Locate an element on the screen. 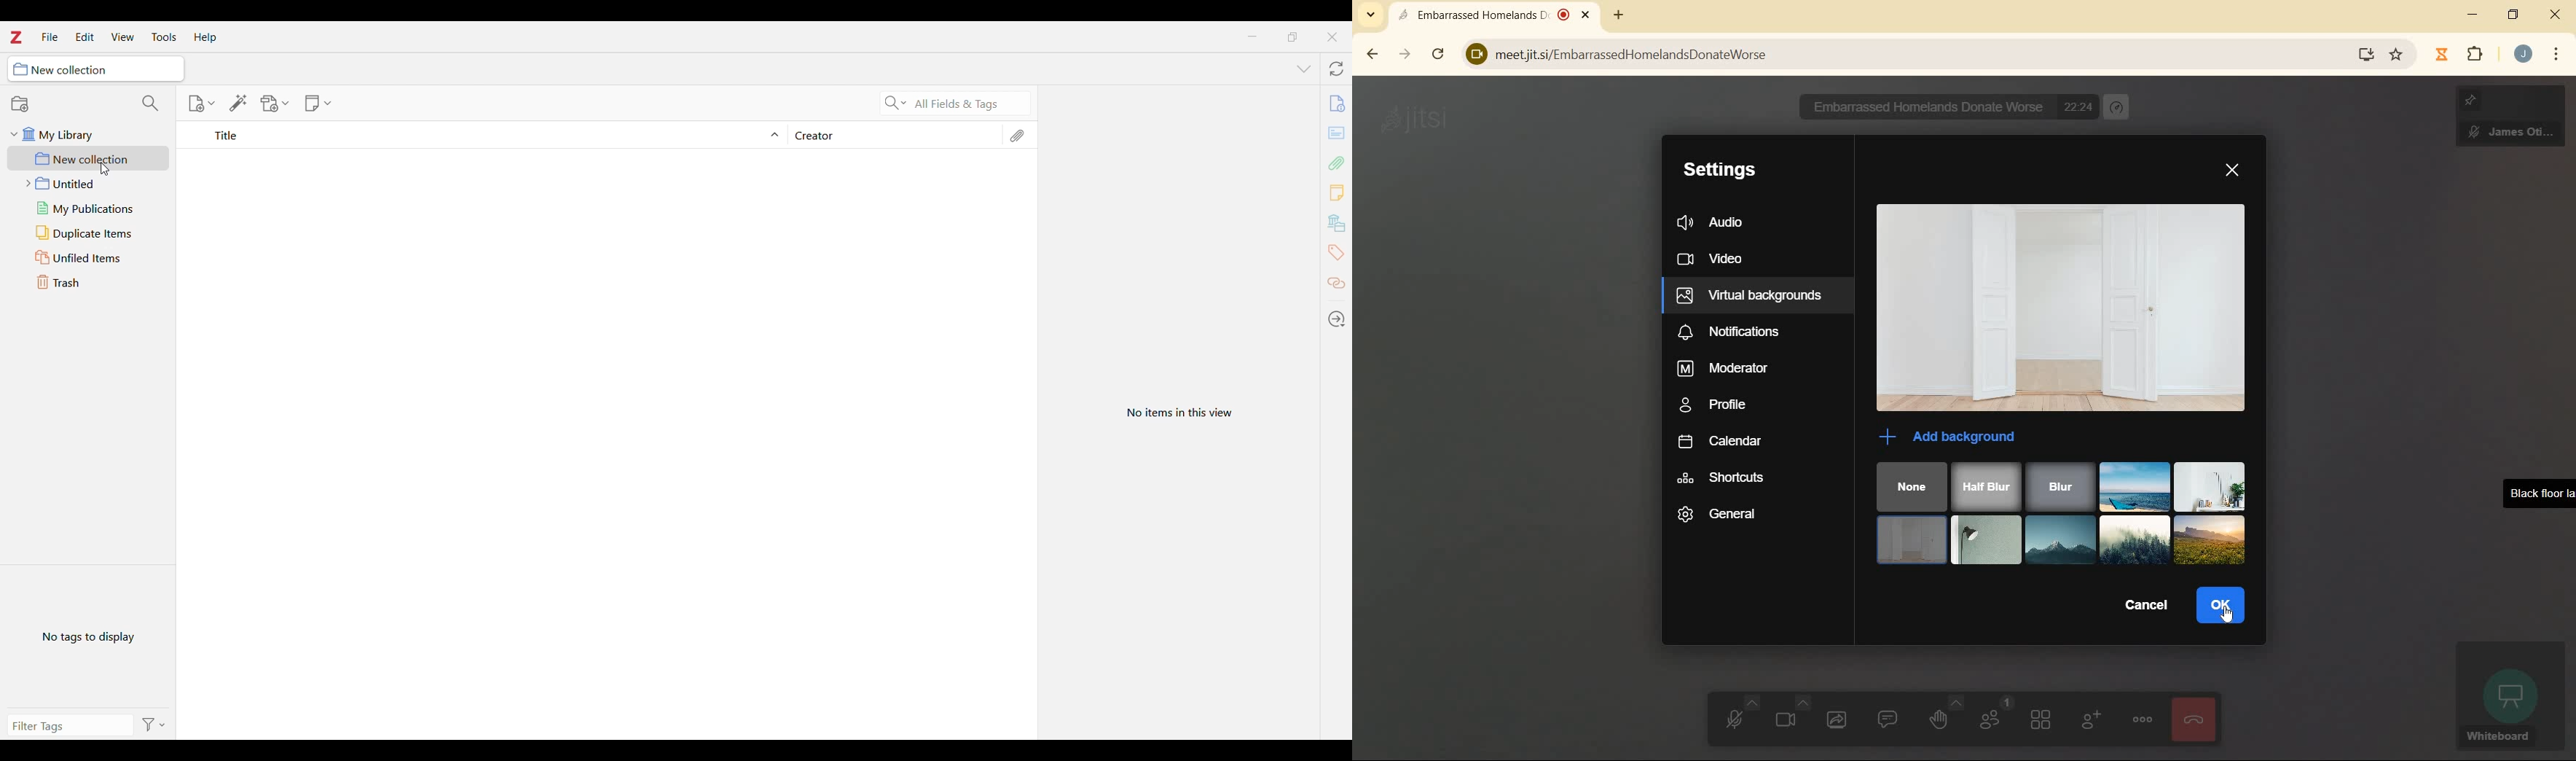 This screenshot has height=784, width=2576. restore down is located at coordinates (2513, 14).